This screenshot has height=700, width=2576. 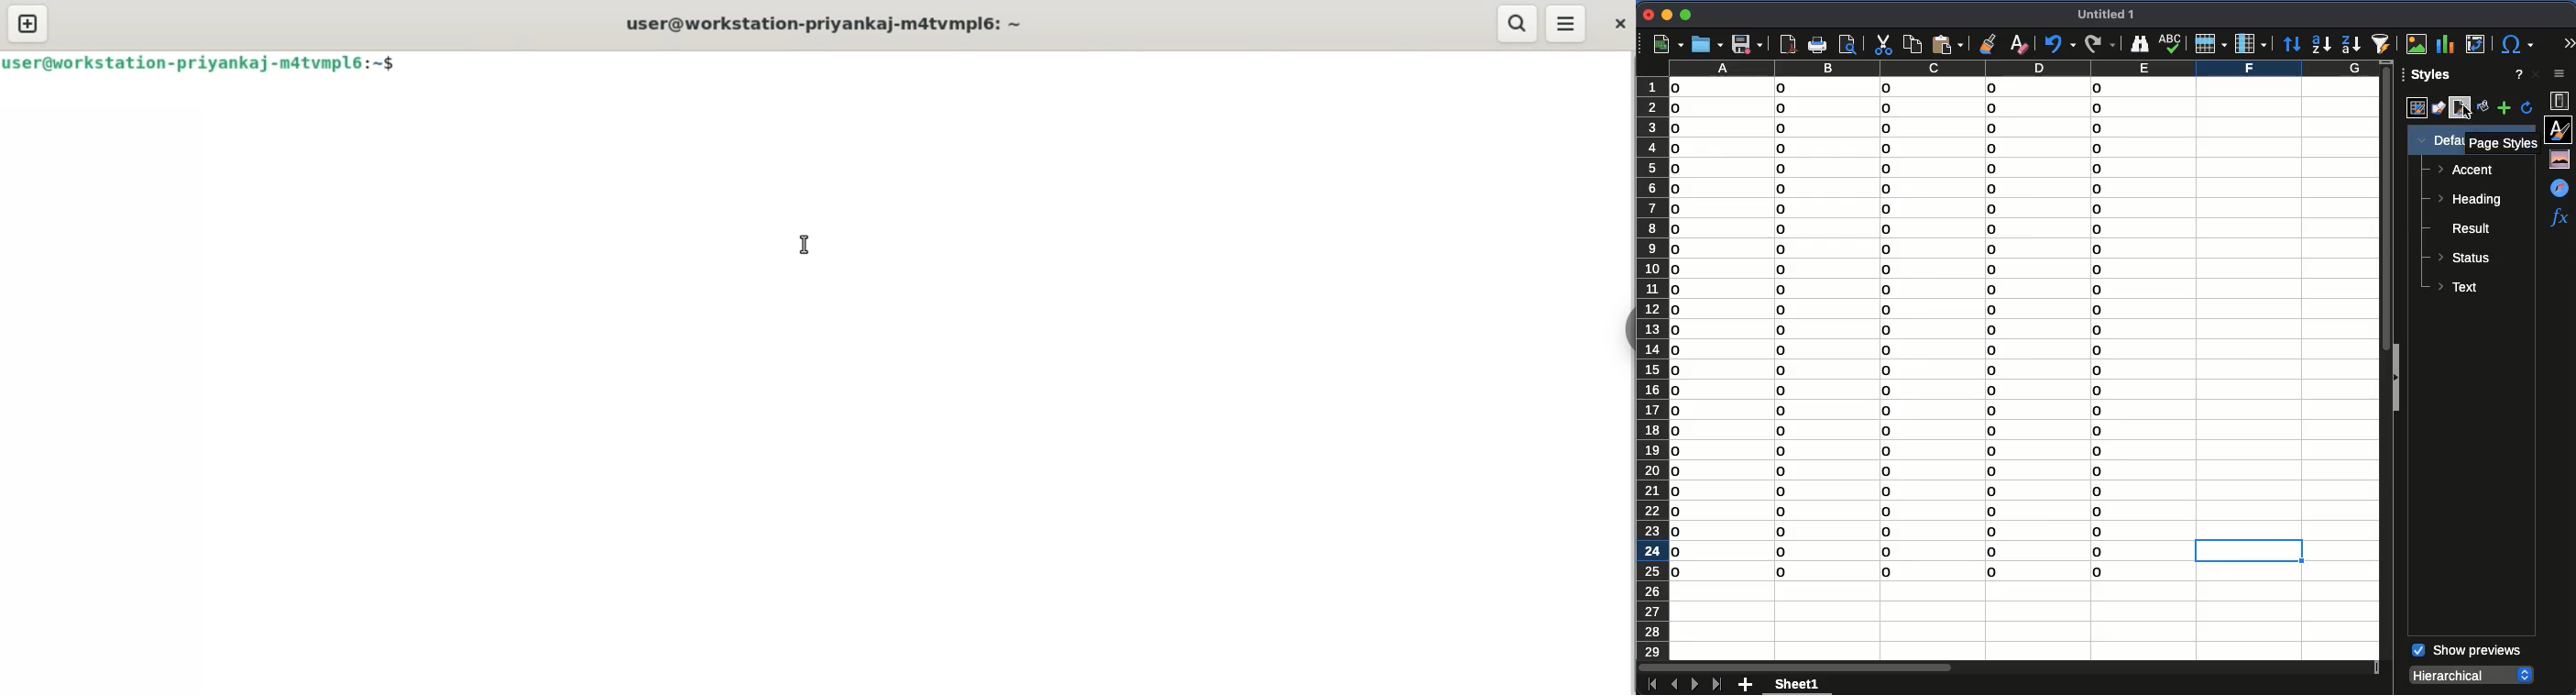 I want to click on sidebar, so click(x=2560, y=75).